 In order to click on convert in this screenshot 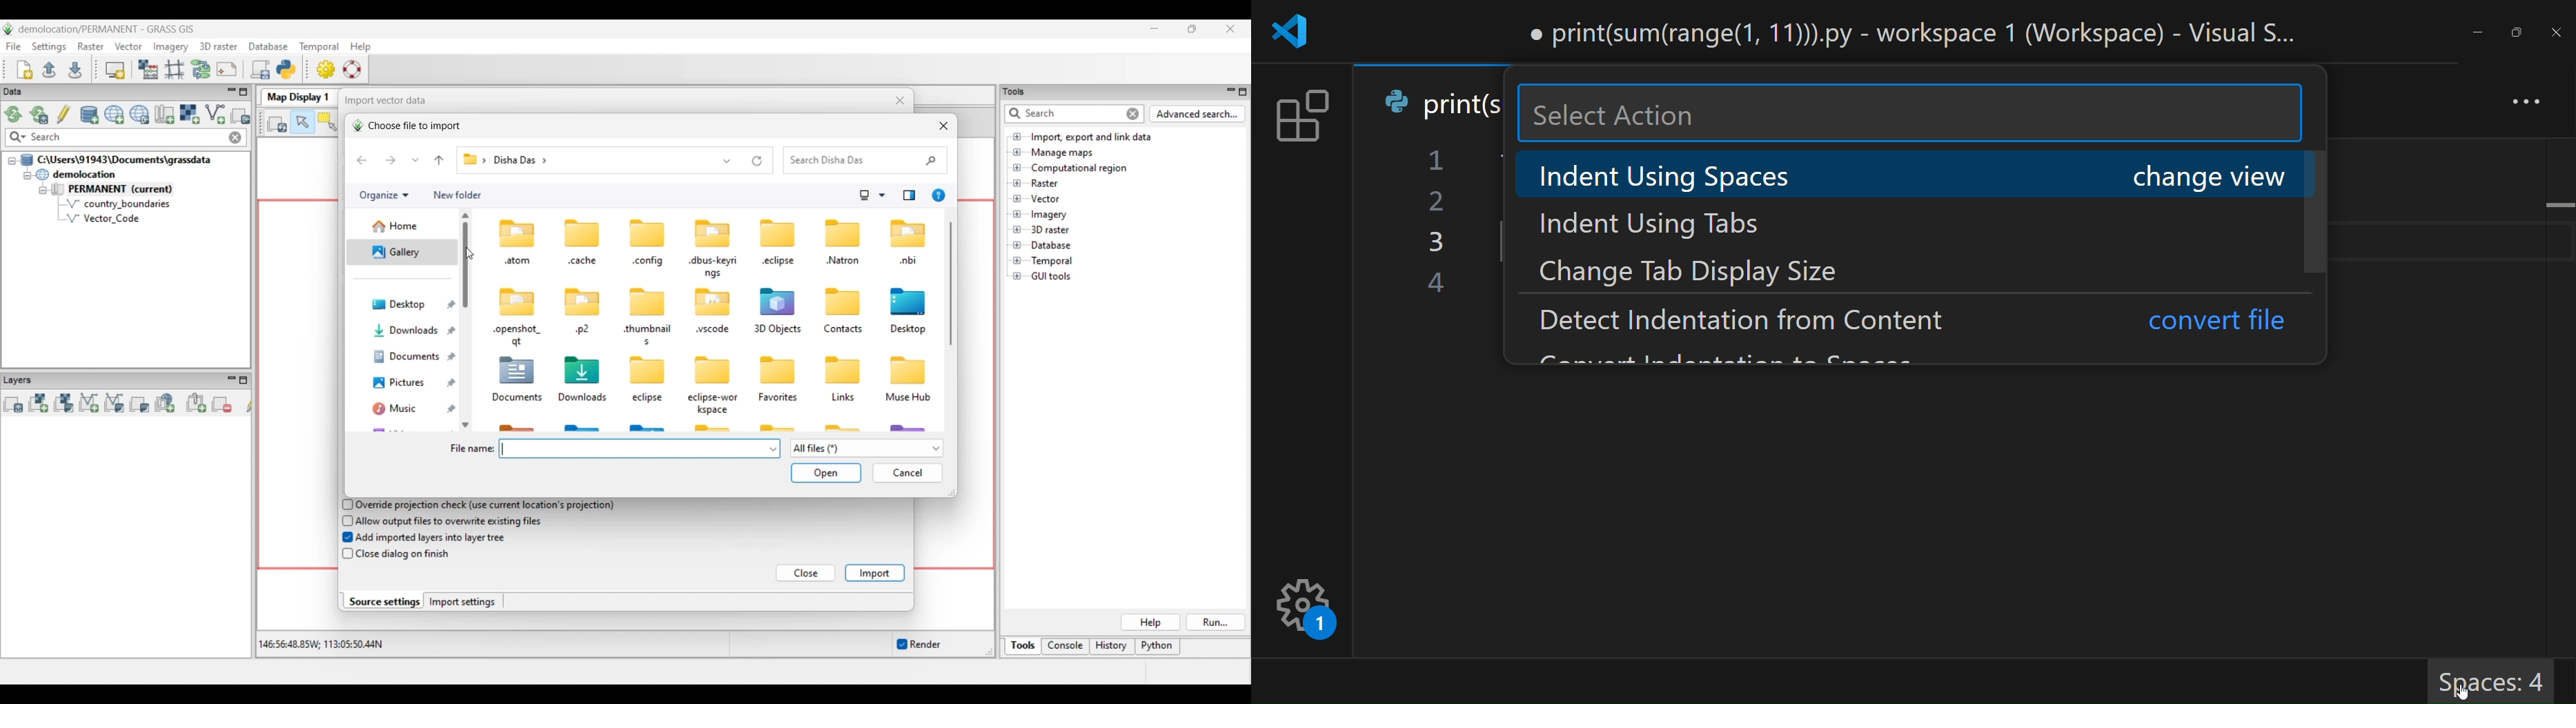, I will do `click(2222, 320)`.